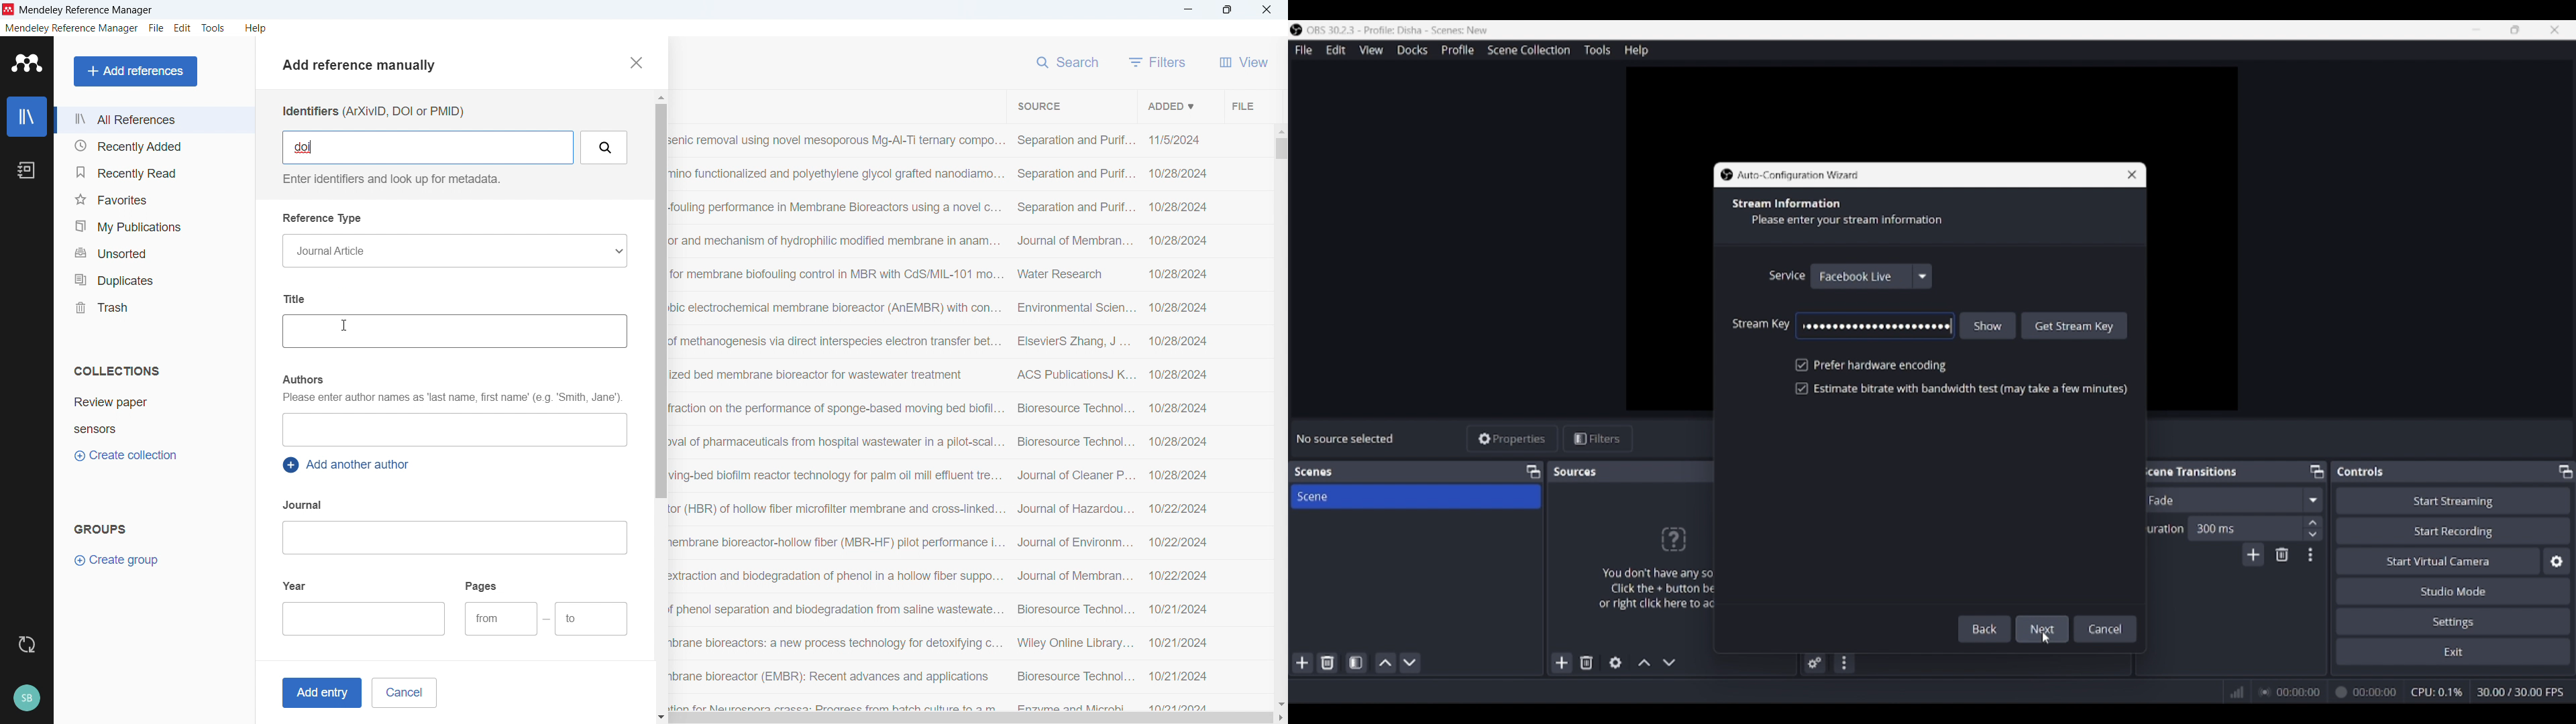 Image resolution: width=2576 pixels, height=728 pixels. I want to click on Settings, so click(2454, 621).